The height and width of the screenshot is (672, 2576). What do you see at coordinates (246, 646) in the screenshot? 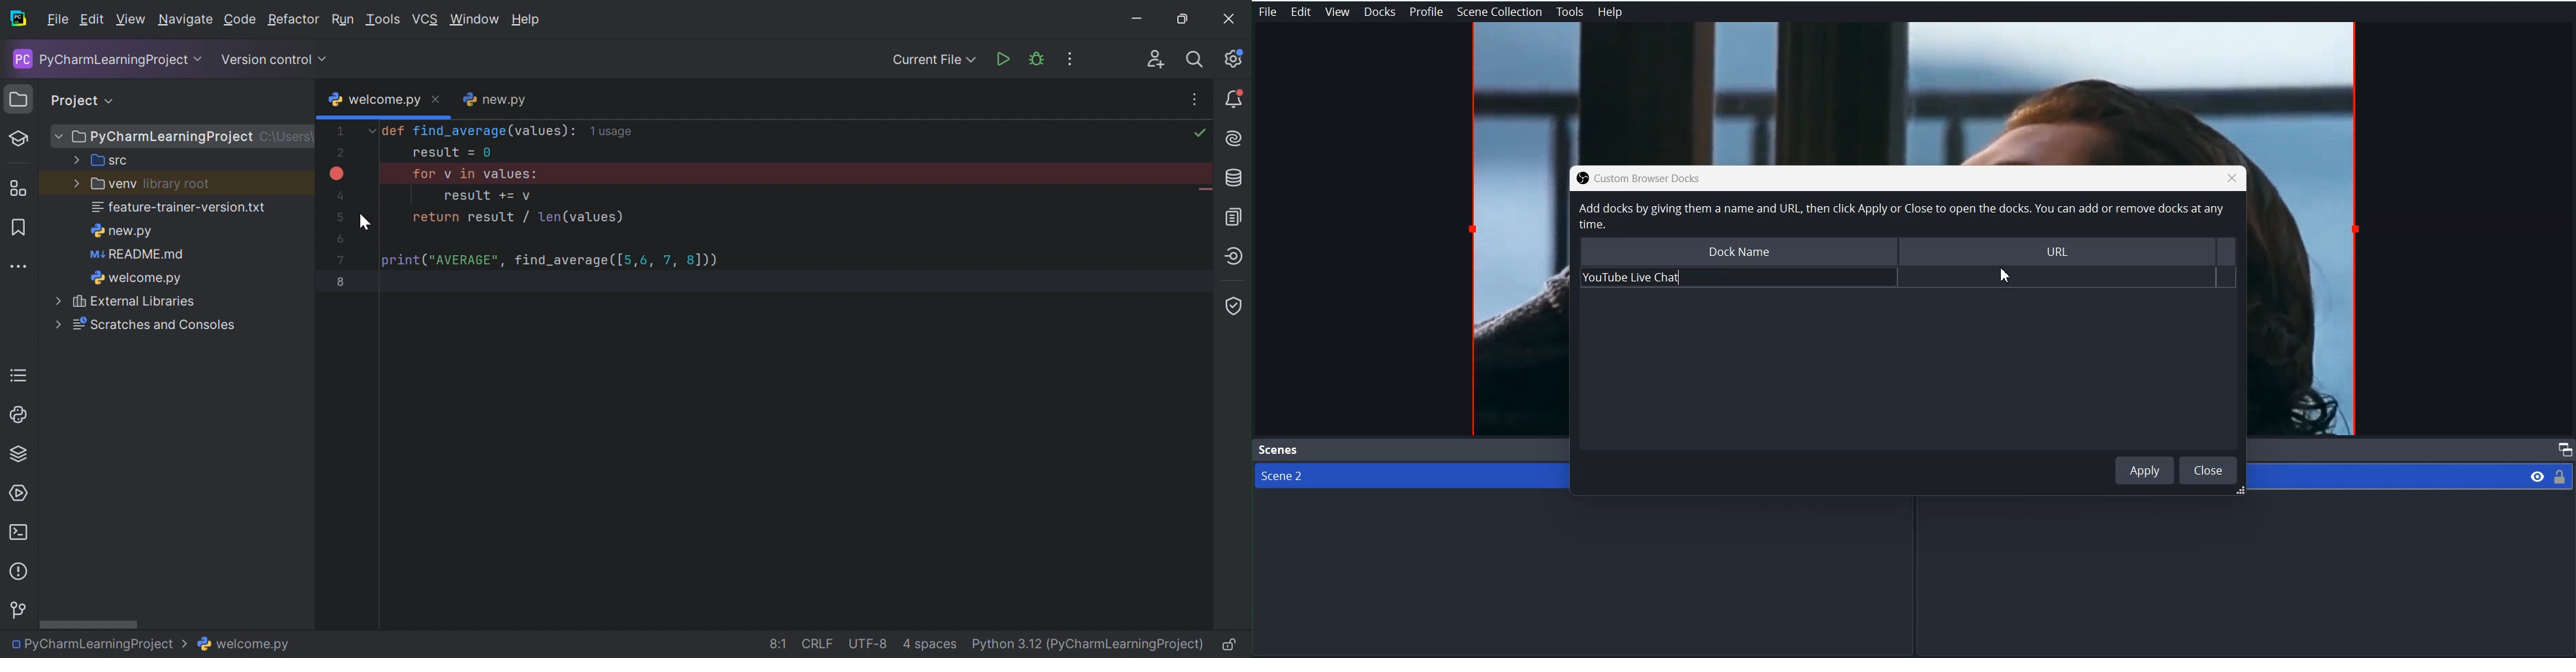
I see `welcome.py` at bounding box center [246, 646].